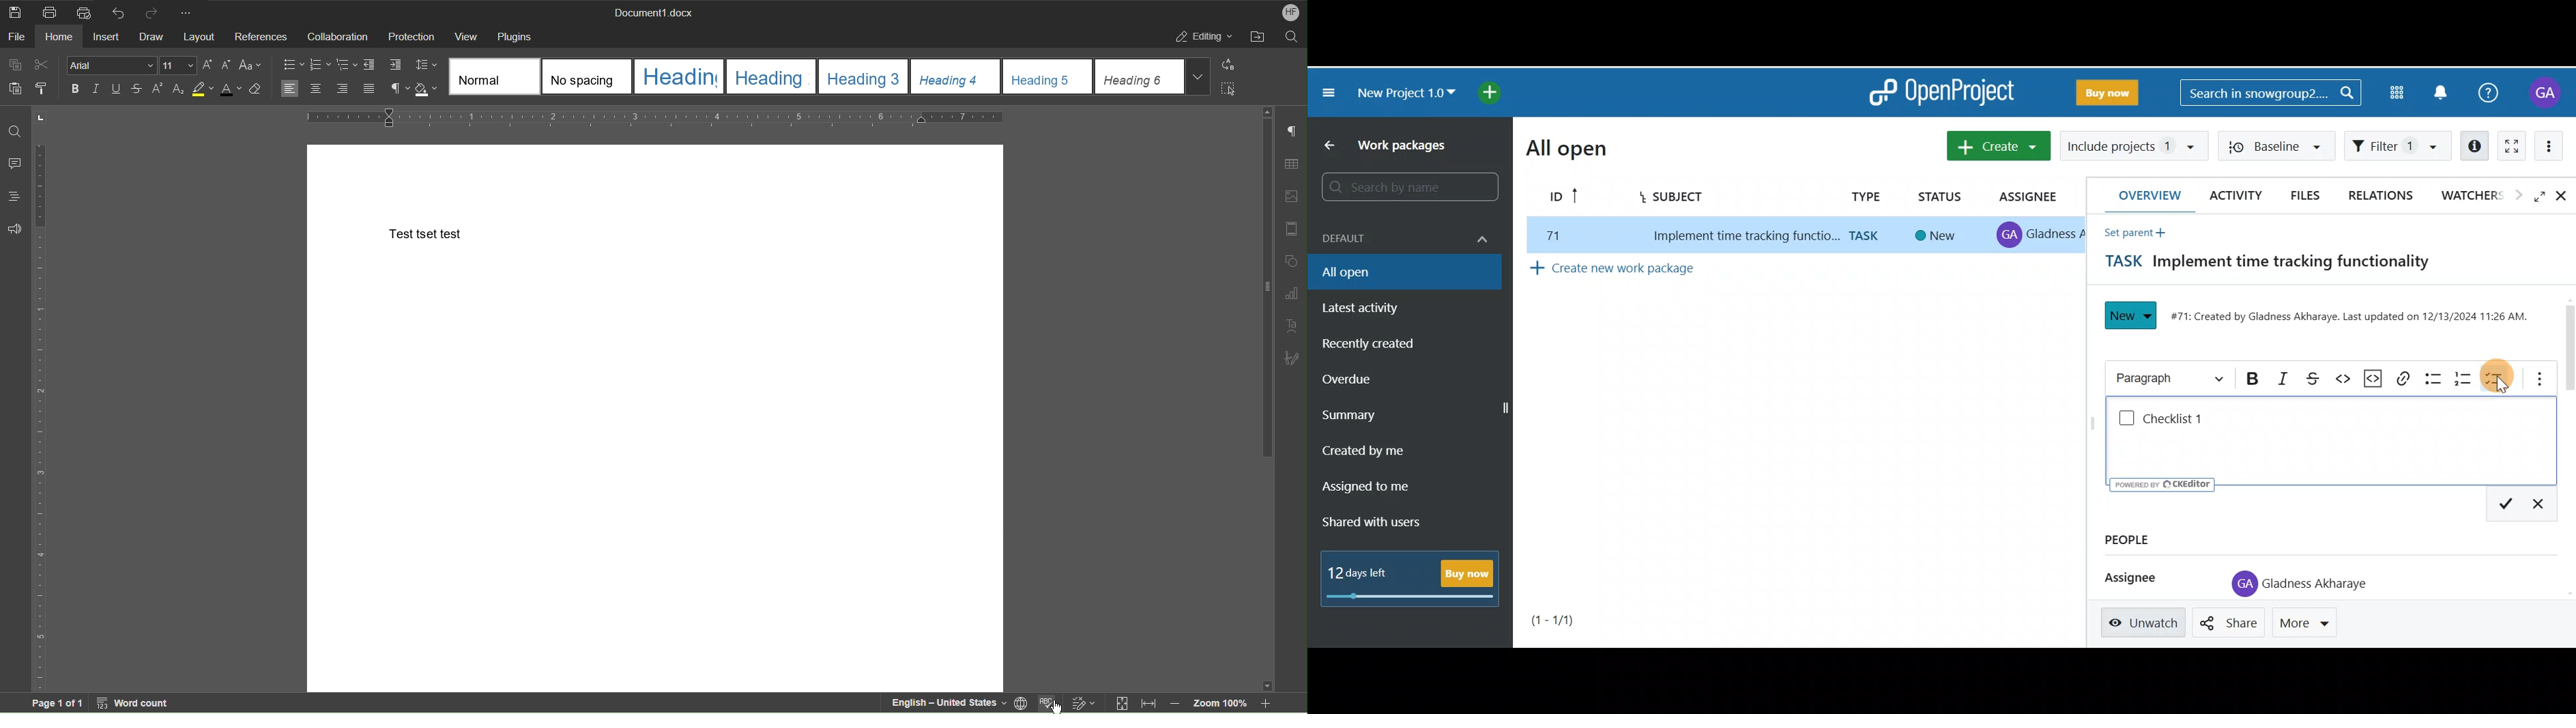 The width and height of the screenshot is (2576, 728). What do you see at coordinates (1290, 261) in the screenshot?
I see `Shape Settings` at bounding box center [1290, 261].